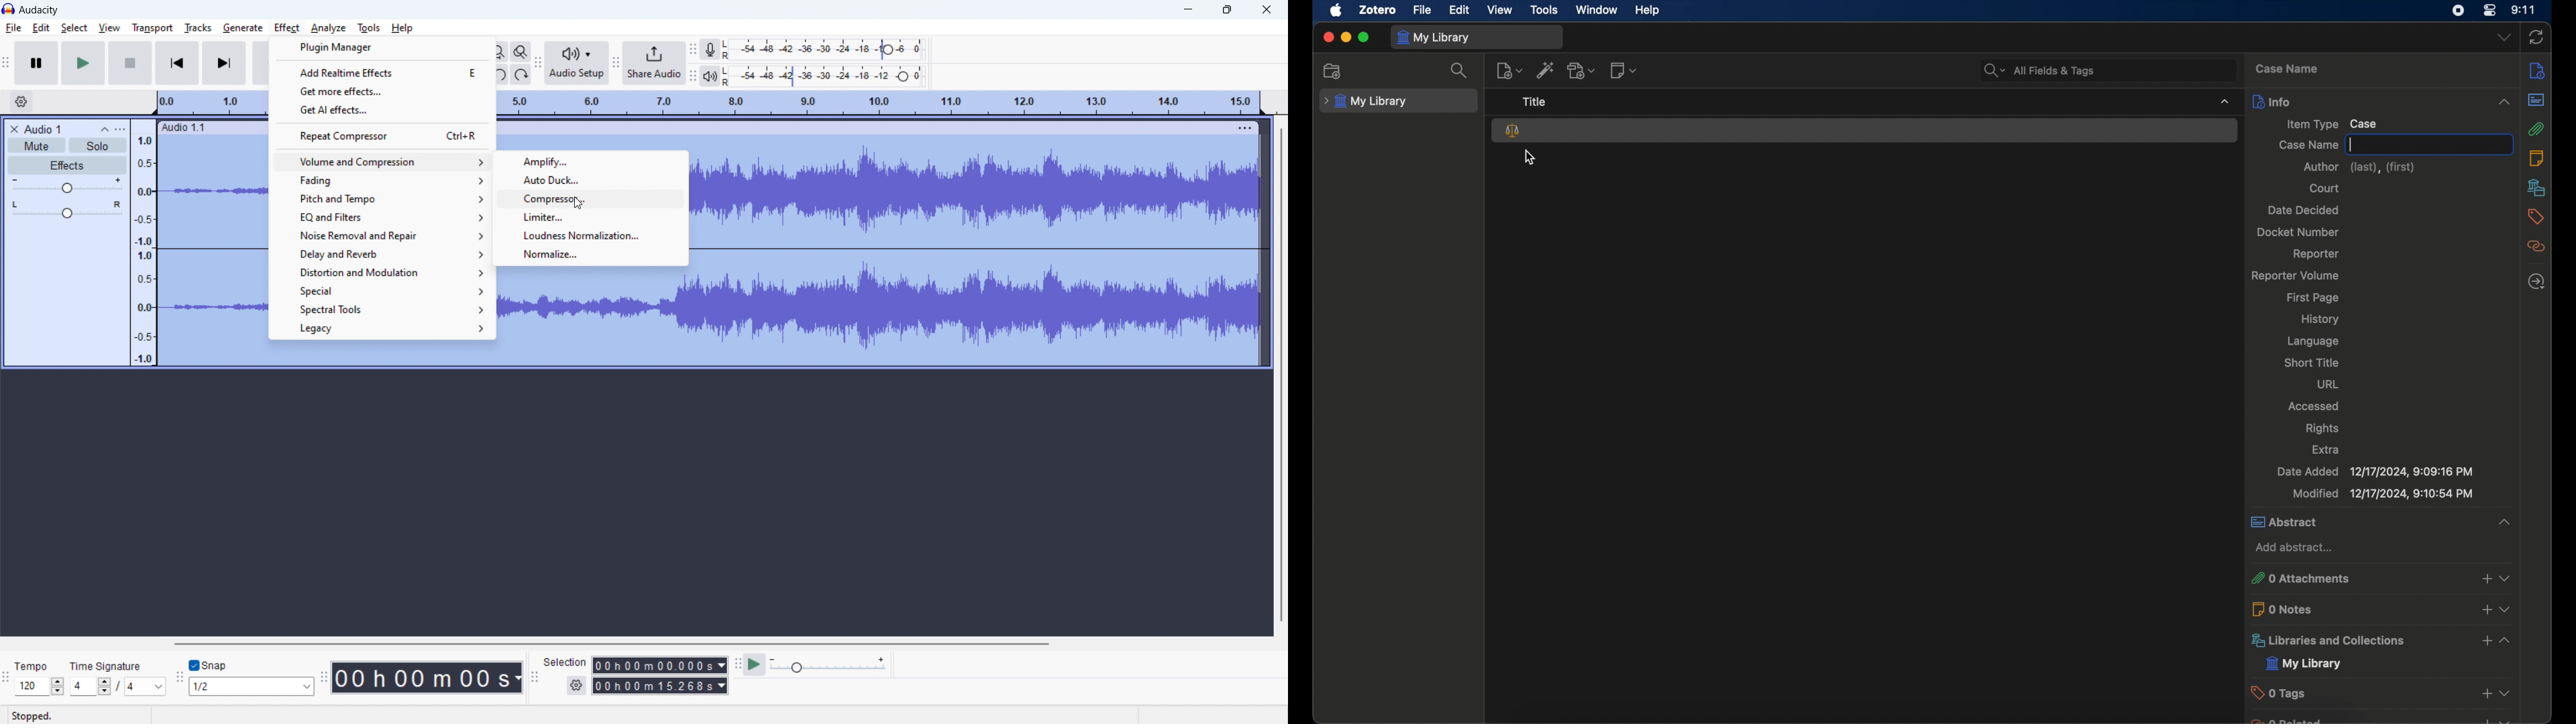 This screenshot has width=2576, height=728. I want to click on modified, so click(2383, 493).